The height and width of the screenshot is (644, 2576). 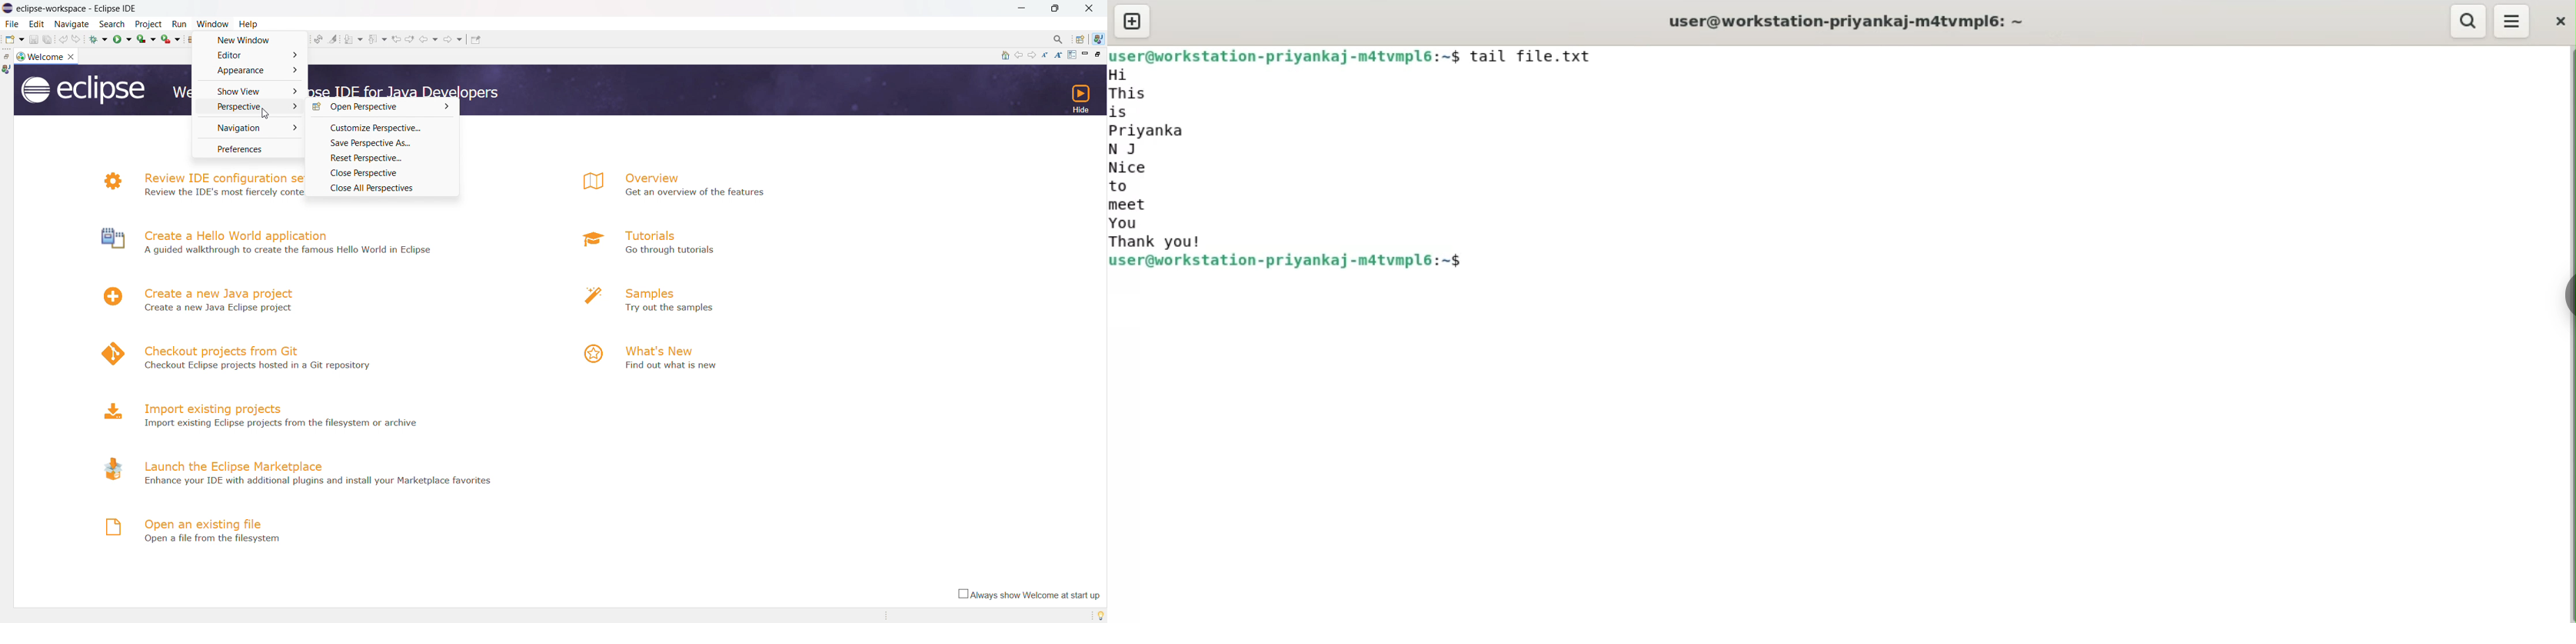 I want to click on A guided walkthrough to create the famous Hello World in Eclipse, so click(x=290, y=250).